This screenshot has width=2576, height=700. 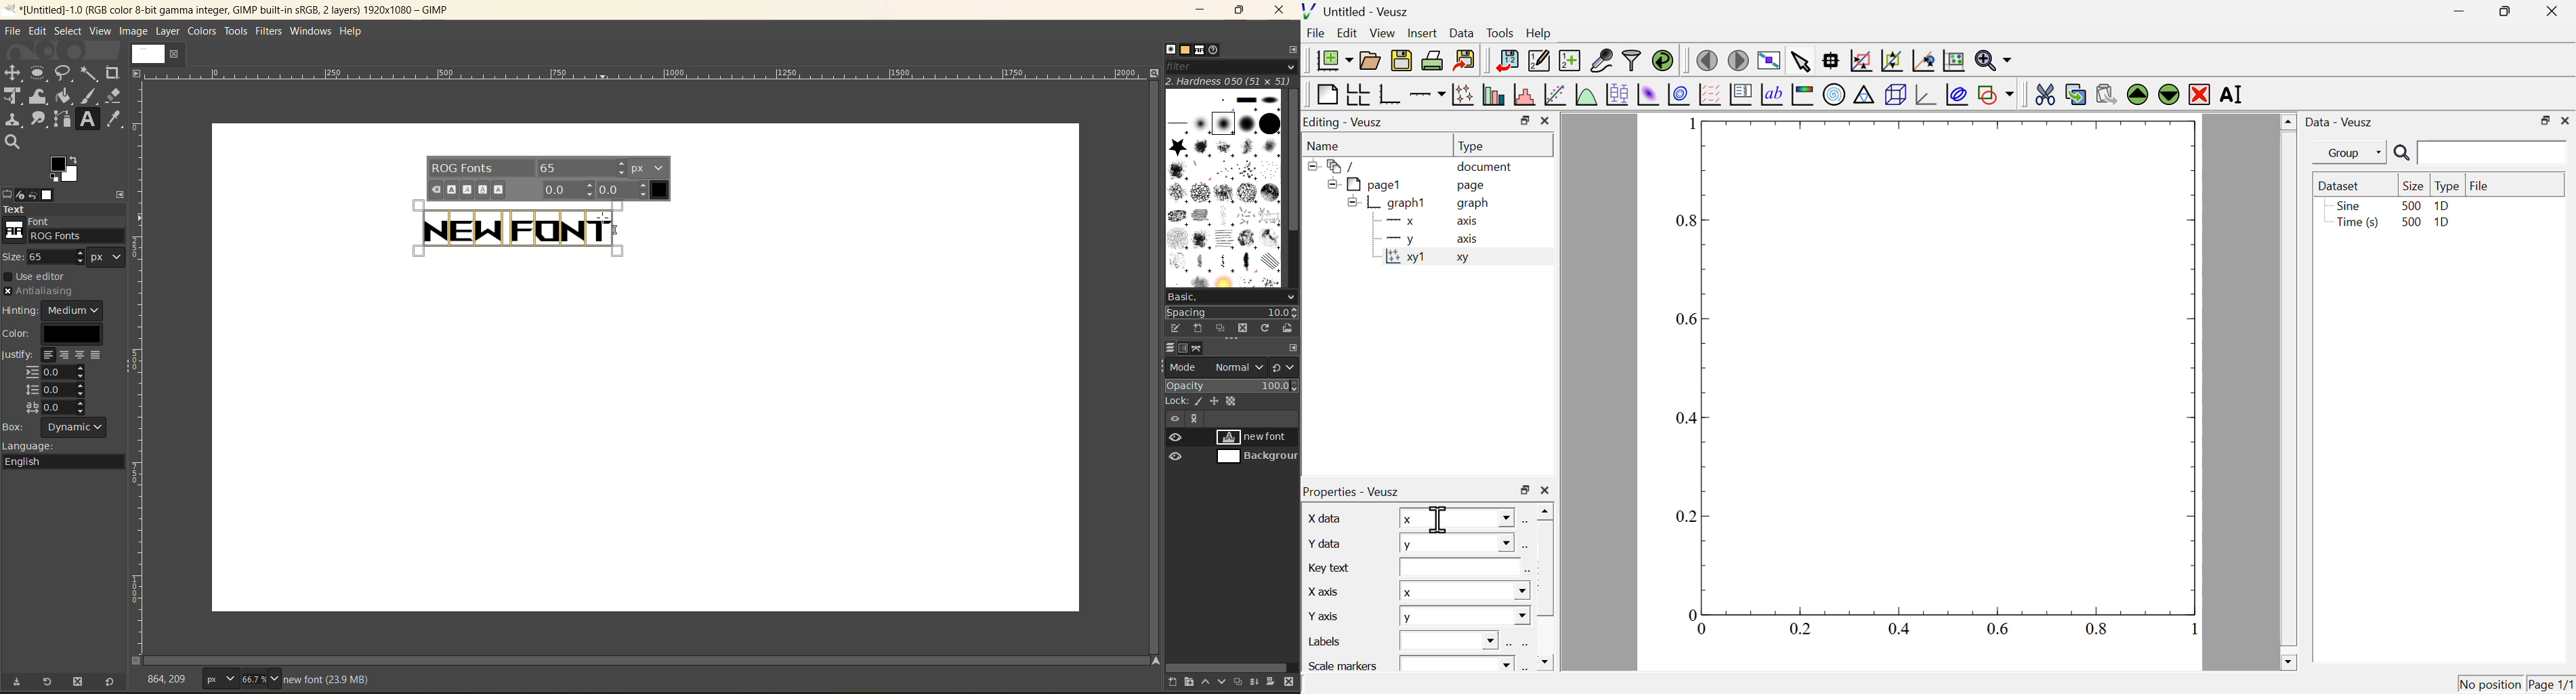 I want to click on font settings, so click(x=547, y=178).